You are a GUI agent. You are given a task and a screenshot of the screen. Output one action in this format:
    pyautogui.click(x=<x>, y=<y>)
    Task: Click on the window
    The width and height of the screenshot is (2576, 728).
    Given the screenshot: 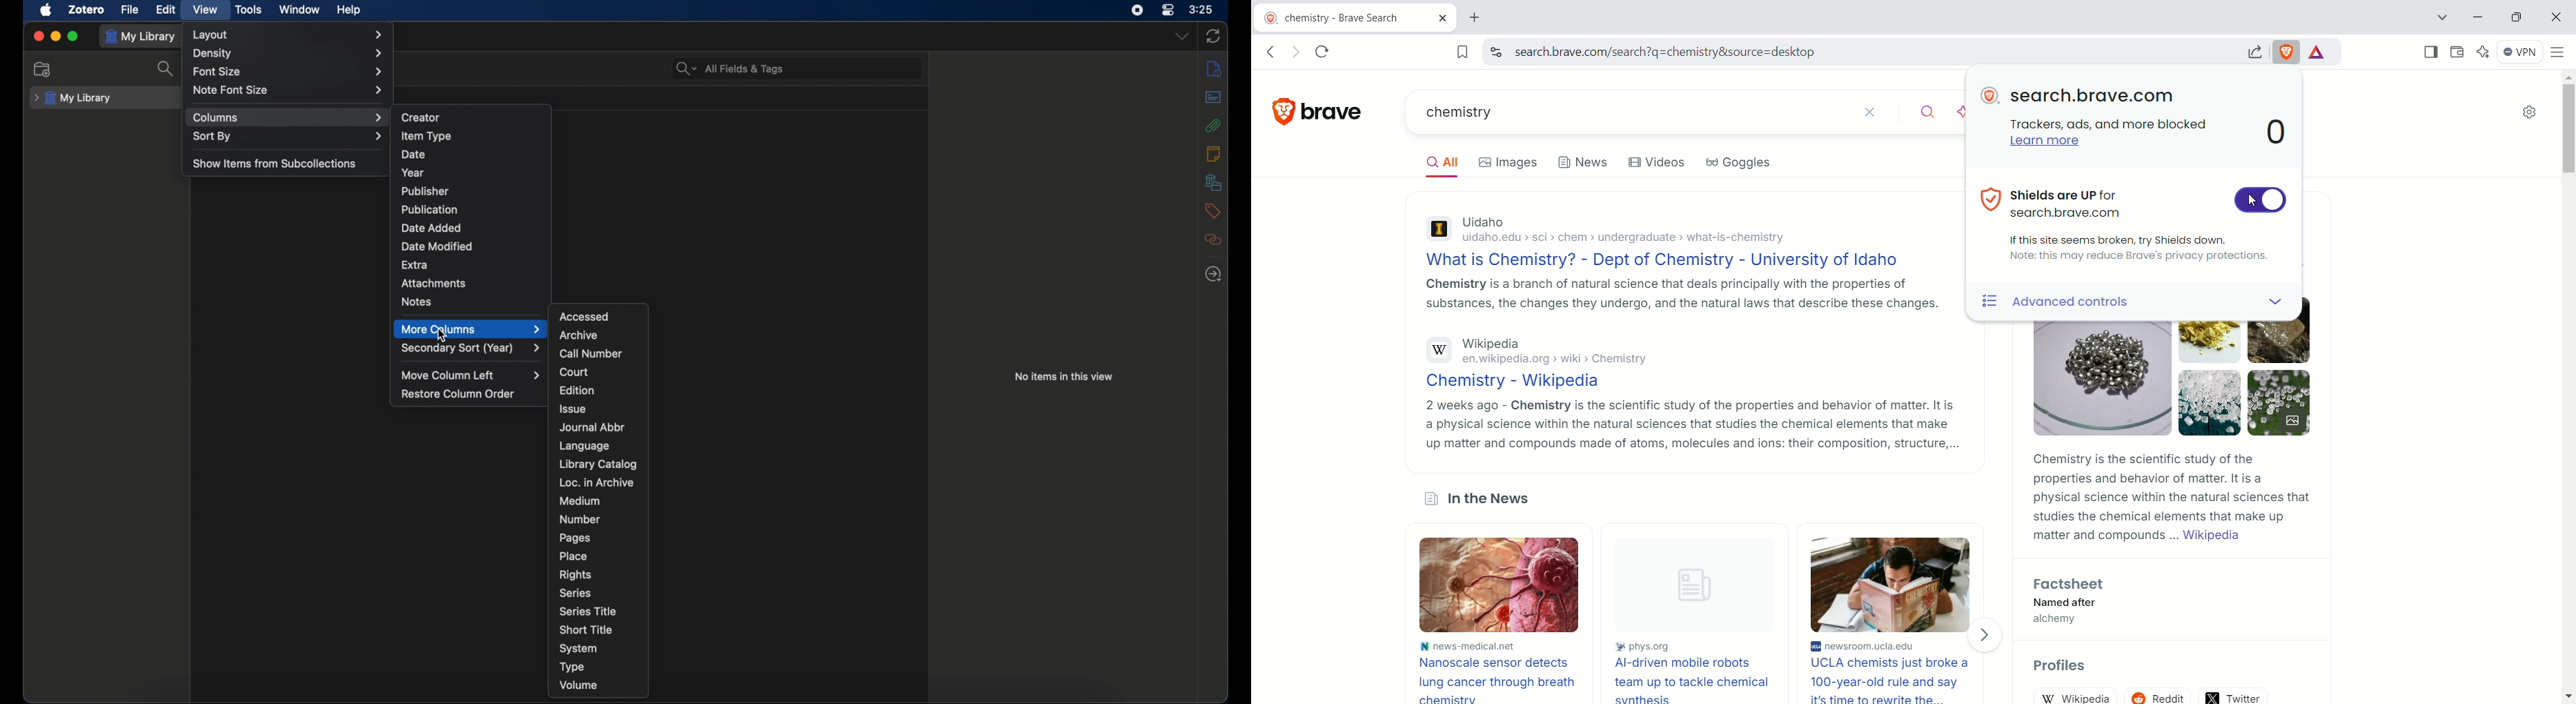 What is the action you would take?
    pyautogui.click(x=298, y=8)
    